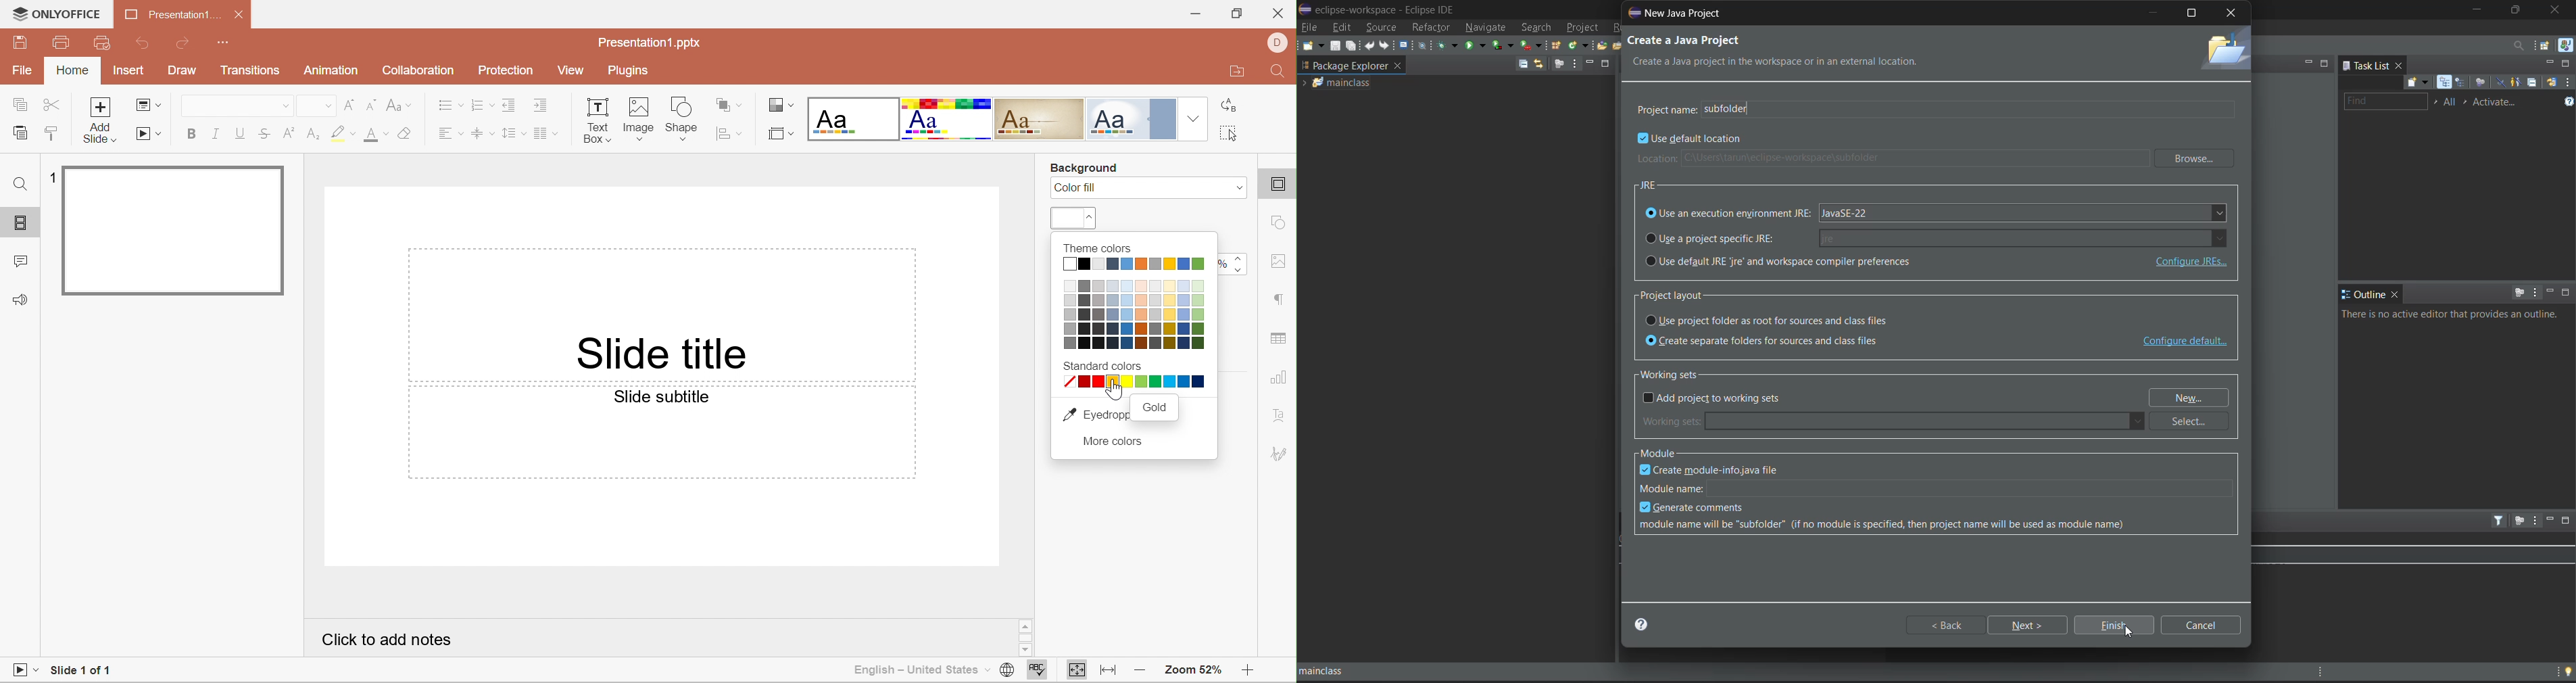 The width and height of the screenshot is (2576, 700). Describe the element at coordinates (59, 43) in the screenshot. I see `Print` at that location.